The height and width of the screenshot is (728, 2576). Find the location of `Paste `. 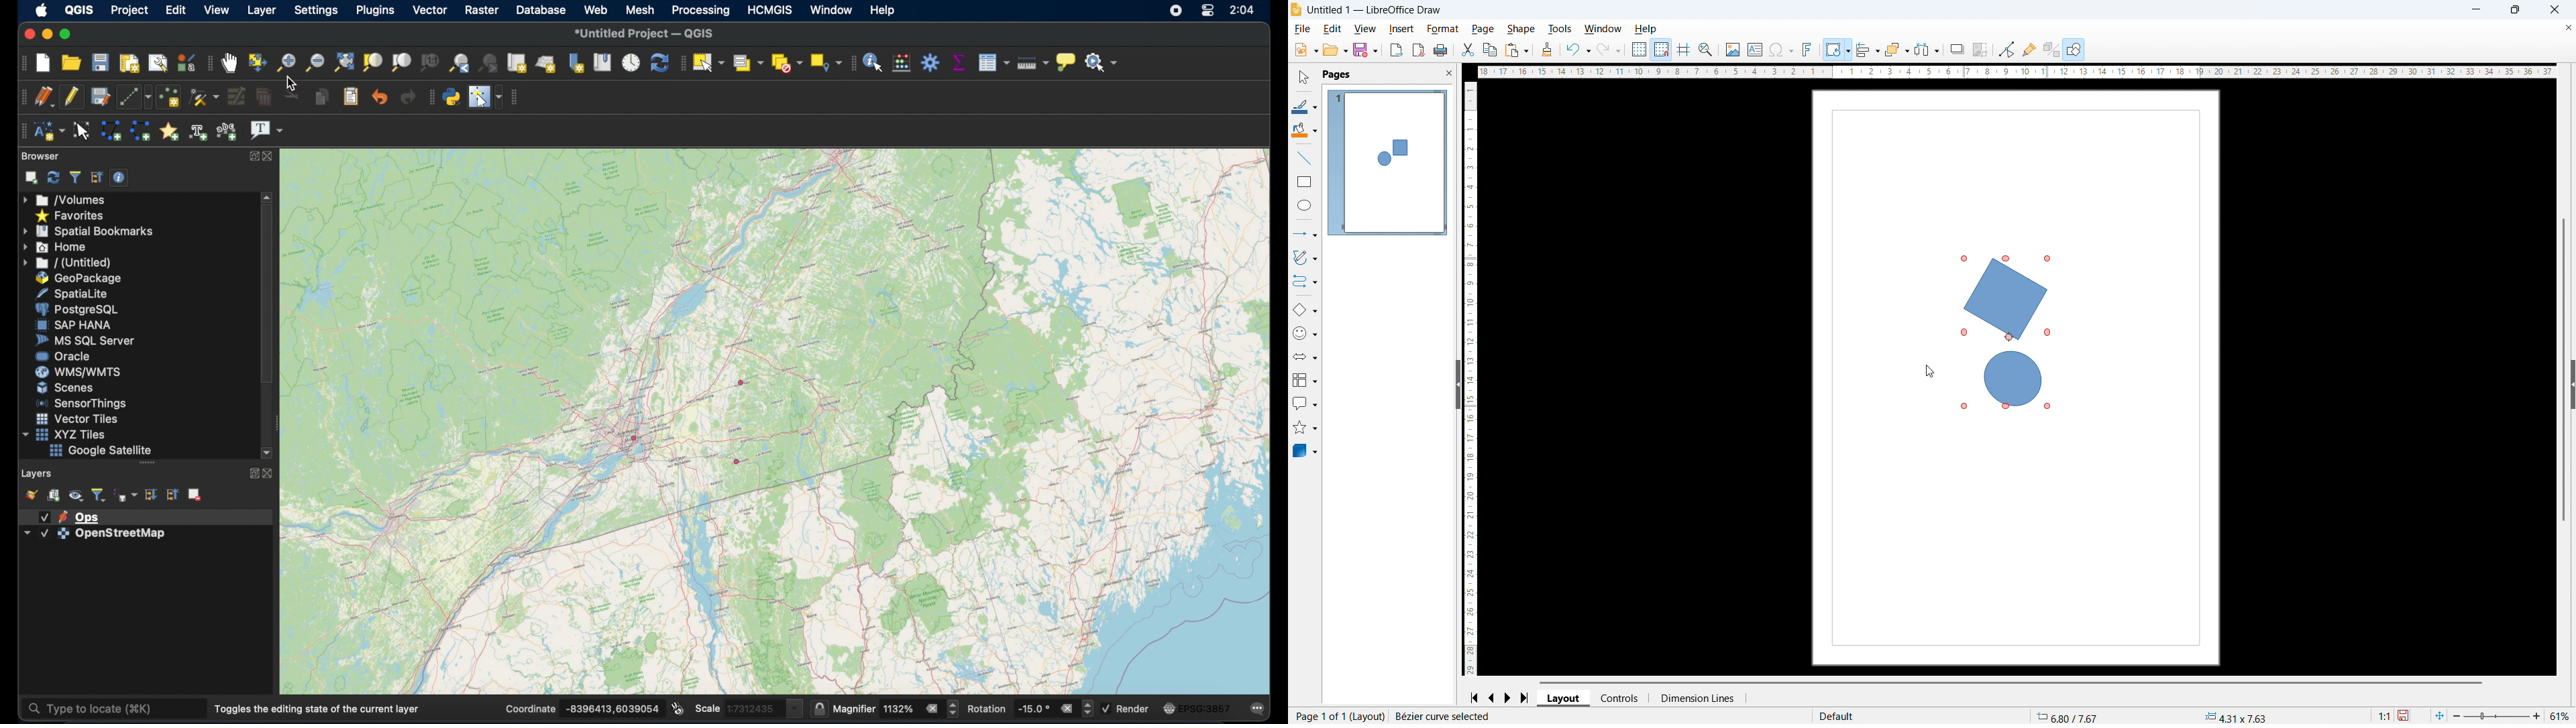

Paste  is located at coordinates (1517, 50).